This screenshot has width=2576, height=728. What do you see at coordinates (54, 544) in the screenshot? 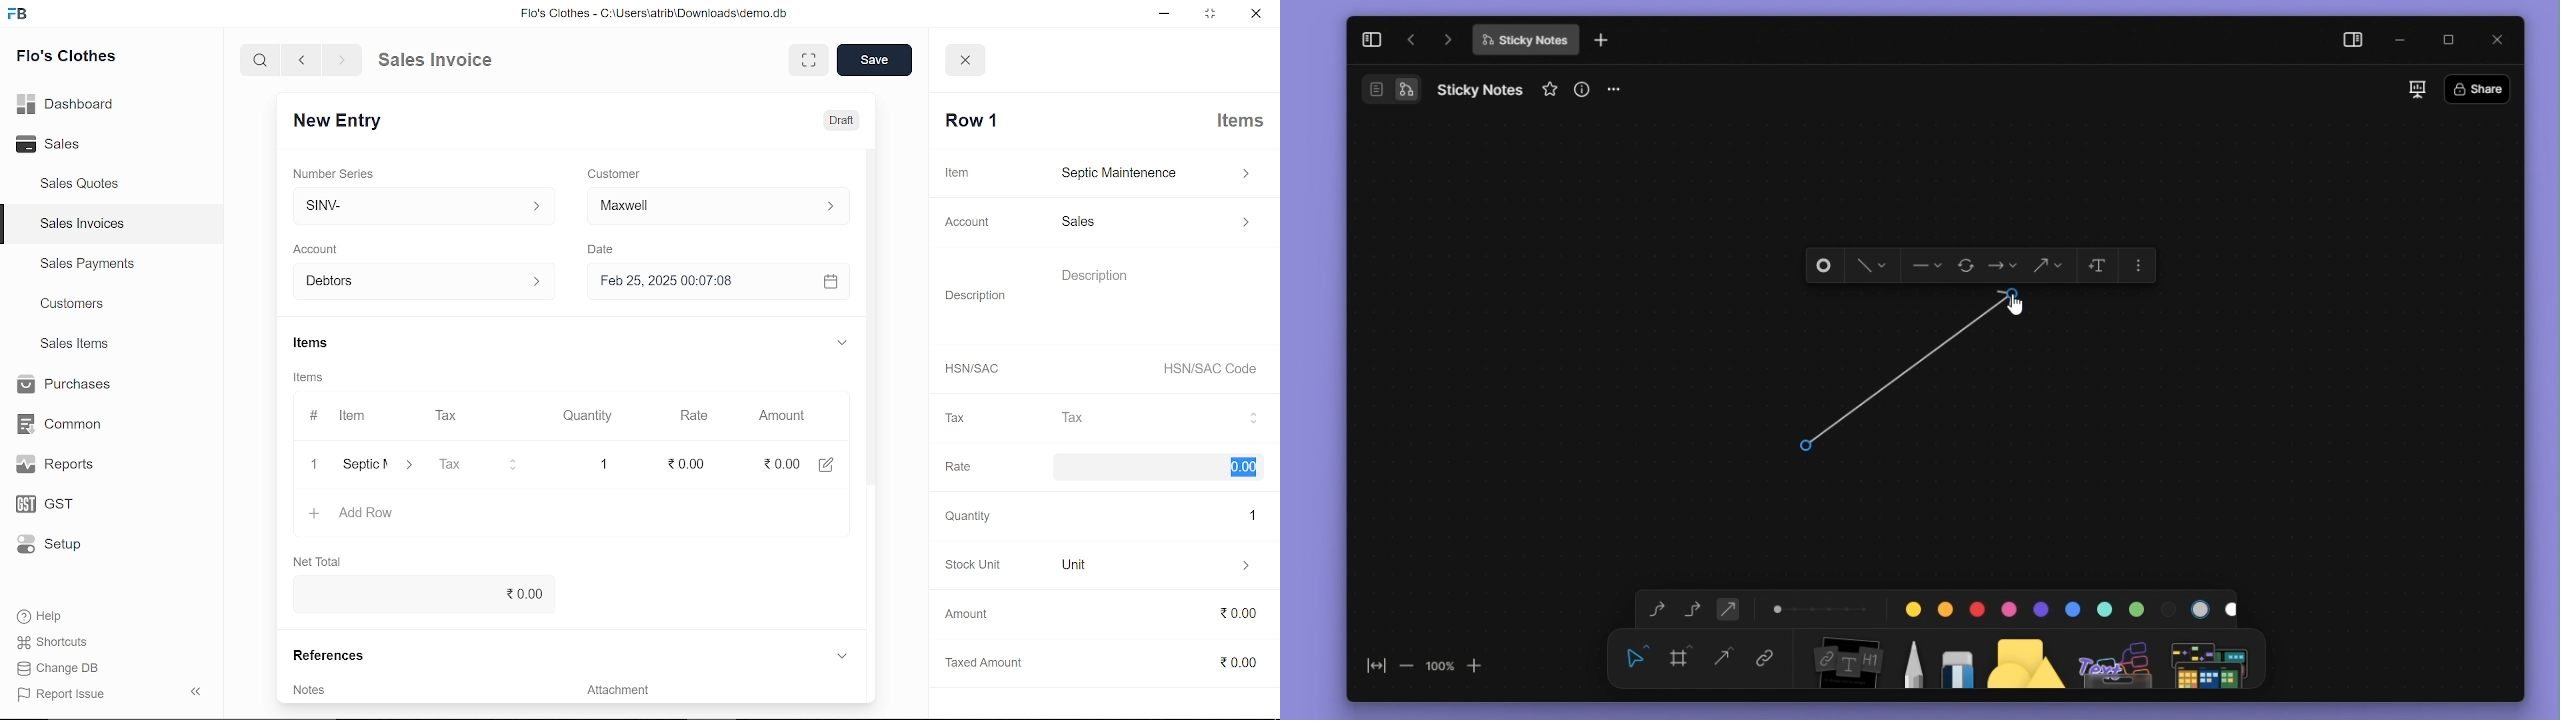
I see `Setup` at bounding box center [54, 544].